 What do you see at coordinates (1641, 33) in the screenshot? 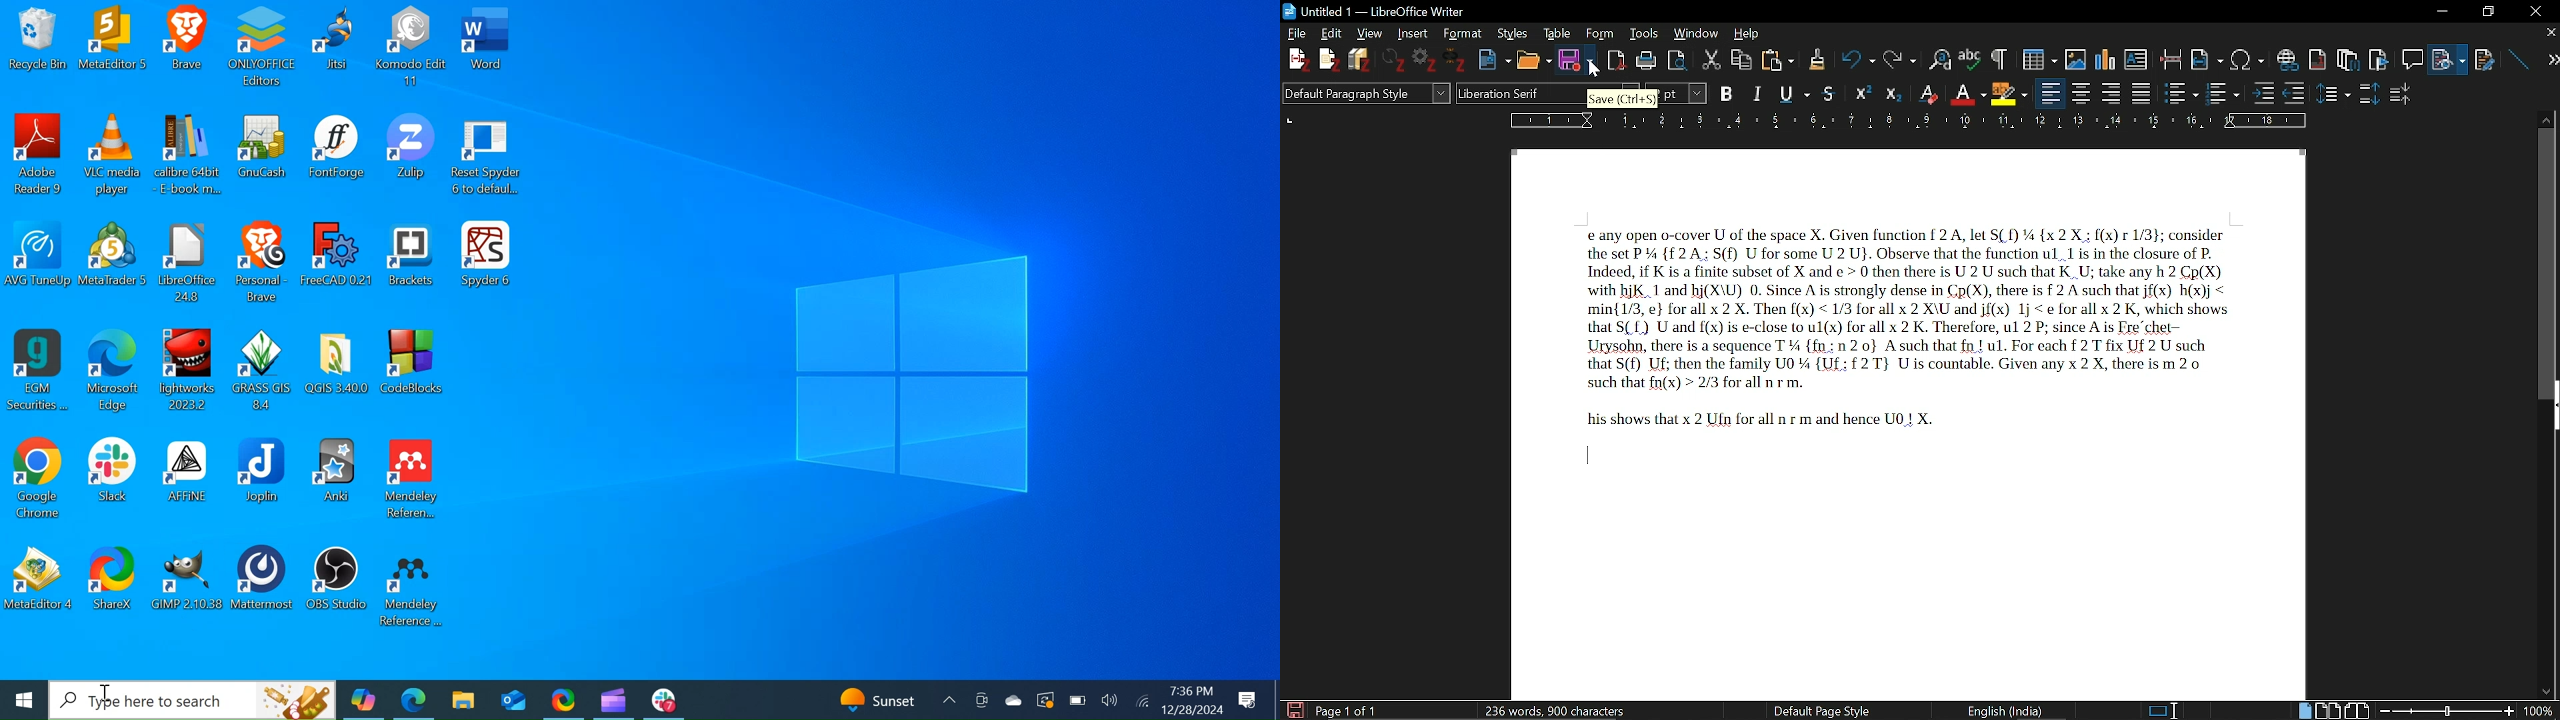
I see `Tools` at bounding box center [1641, 33].